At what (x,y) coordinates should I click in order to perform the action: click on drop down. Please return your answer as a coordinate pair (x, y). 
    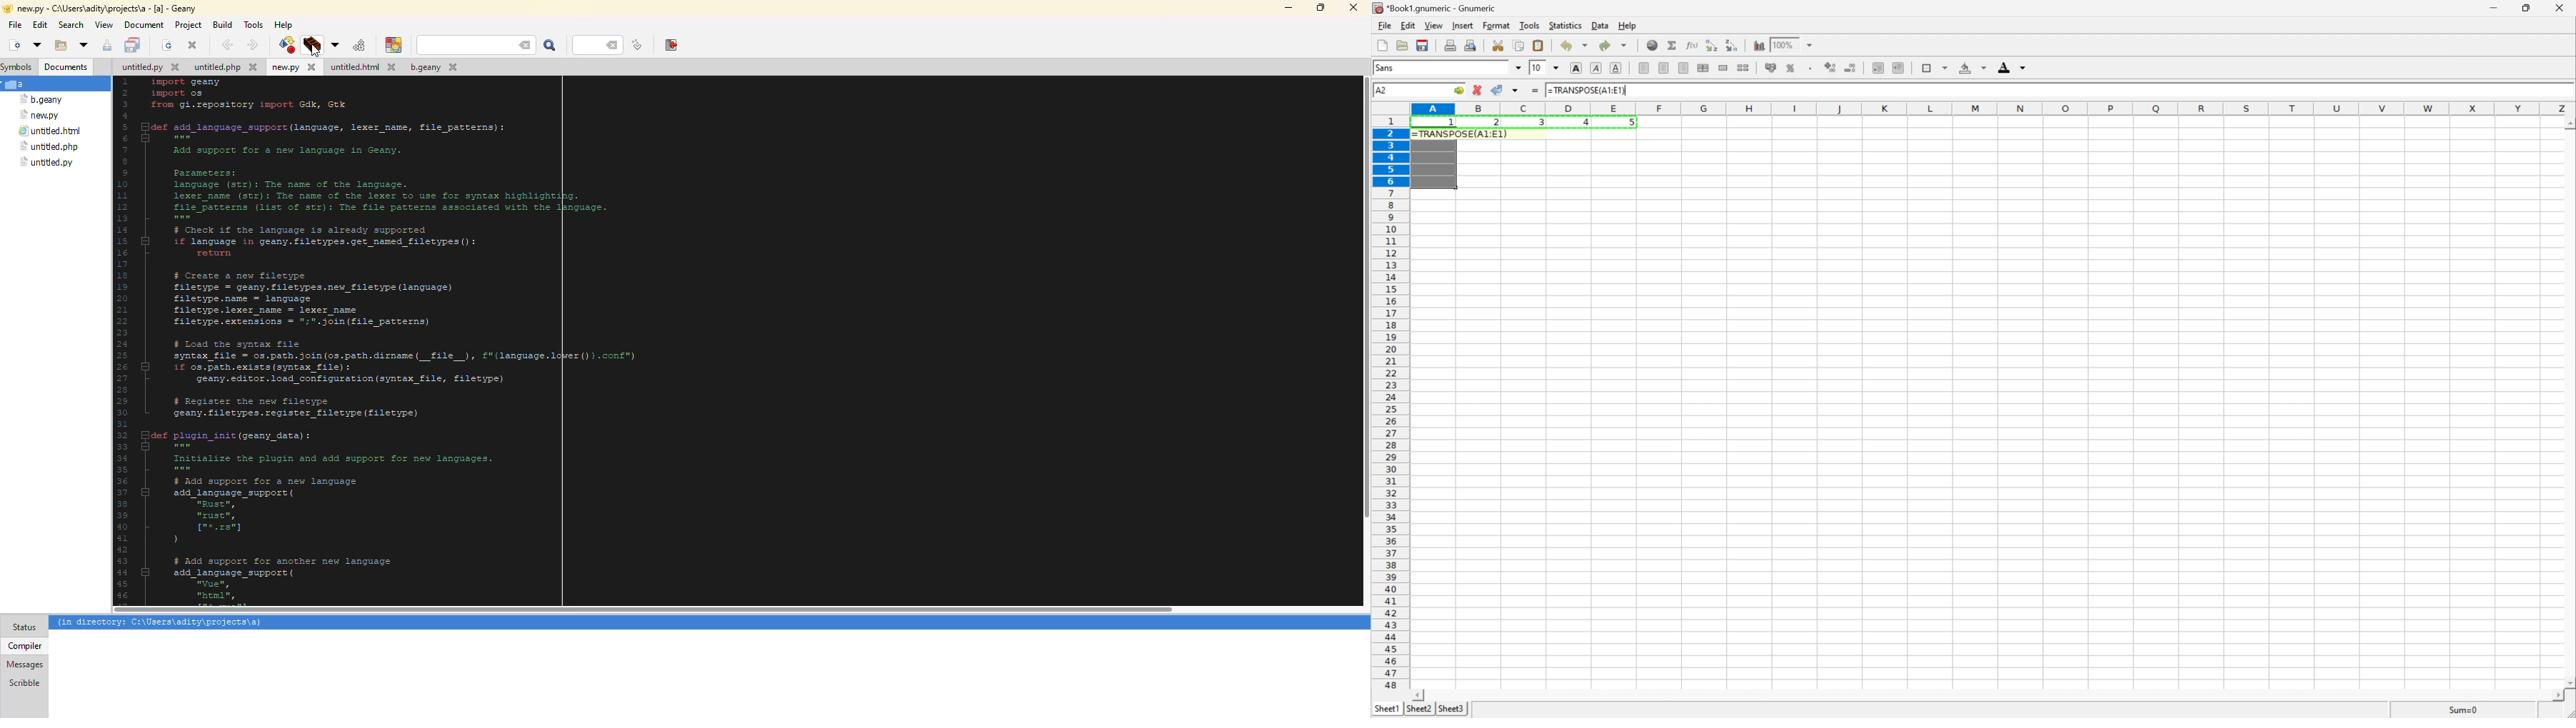
    Looking at the image, I should click on (1556, 68).